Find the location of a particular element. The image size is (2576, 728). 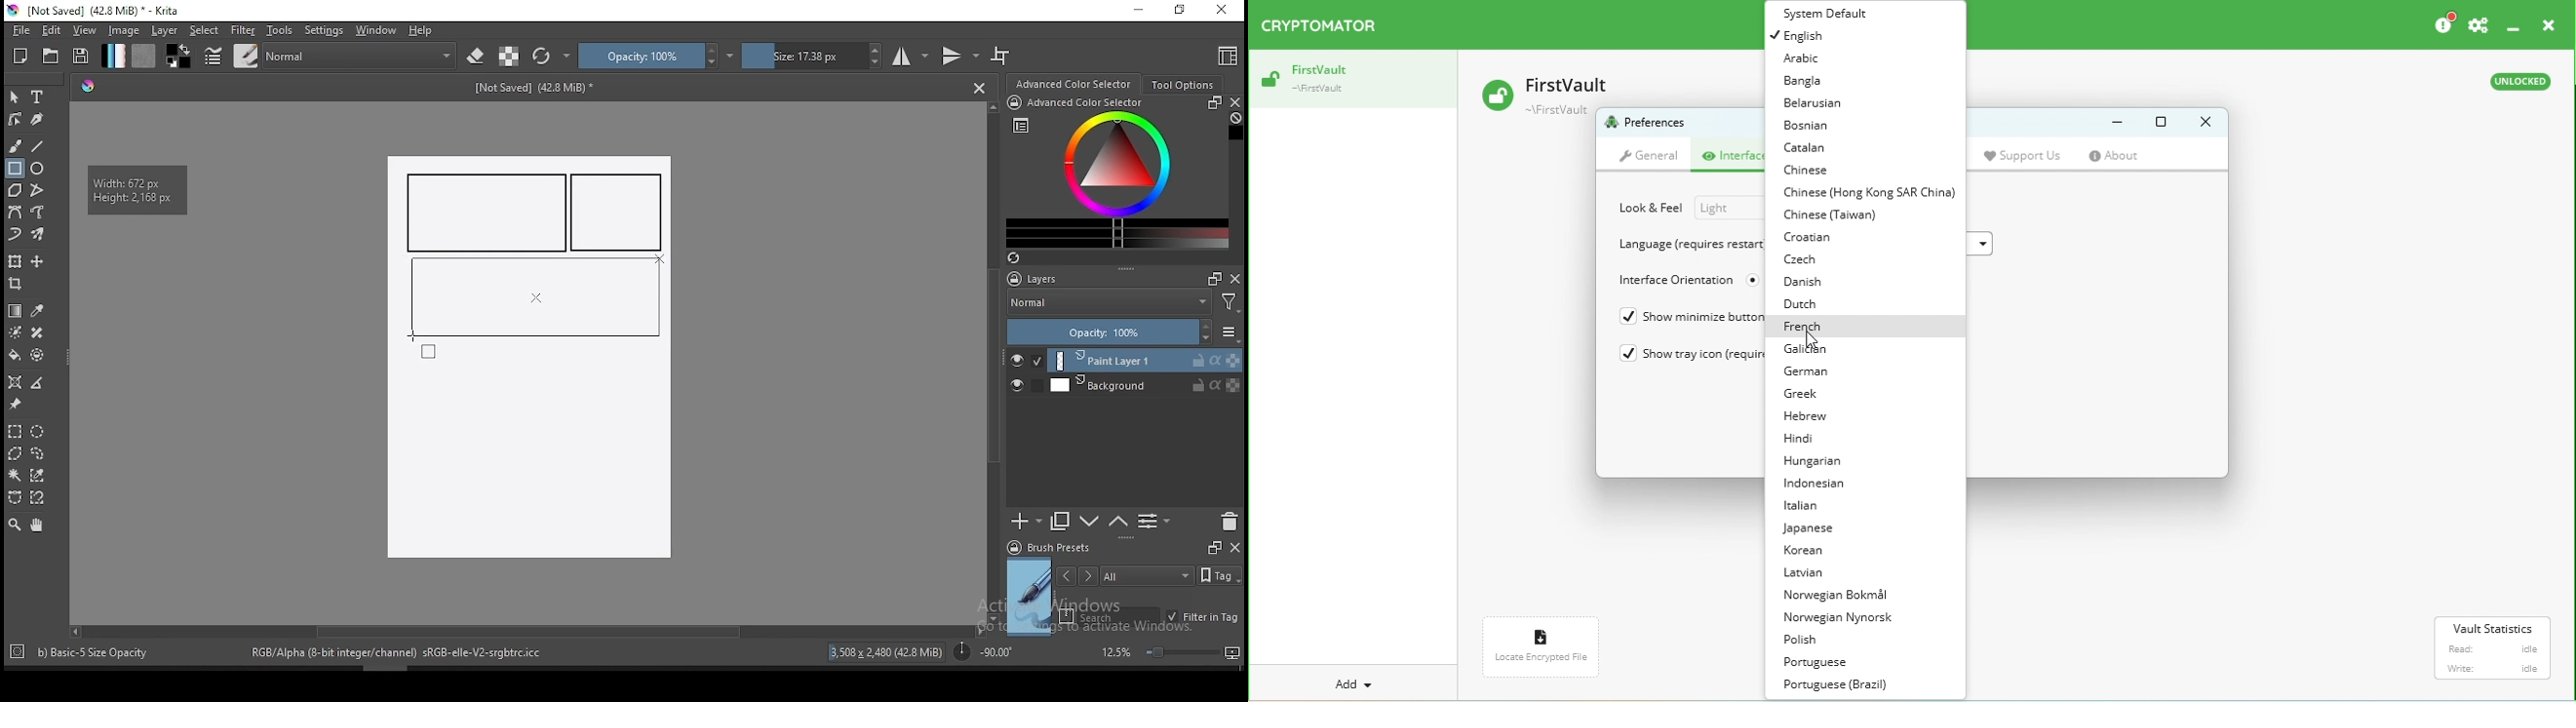

 is located at coordinates (960, 54).